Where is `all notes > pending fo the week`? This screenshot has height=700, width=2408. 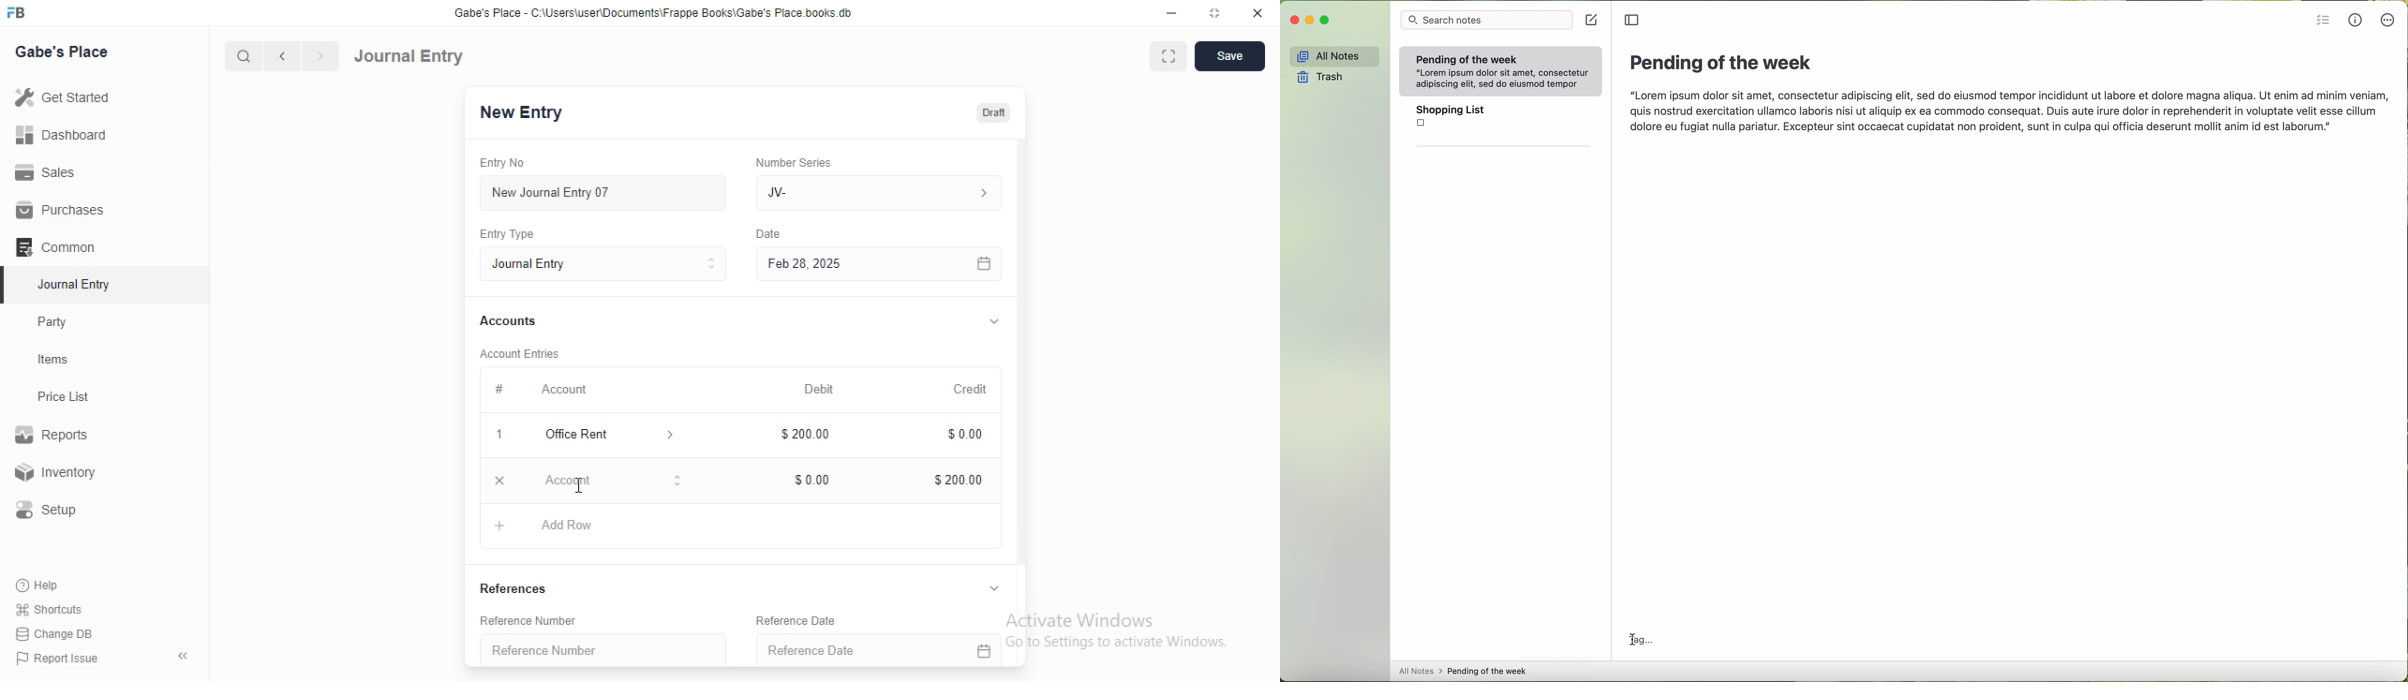
all notes > pending fo the week is located at coordinates (1465, 669).